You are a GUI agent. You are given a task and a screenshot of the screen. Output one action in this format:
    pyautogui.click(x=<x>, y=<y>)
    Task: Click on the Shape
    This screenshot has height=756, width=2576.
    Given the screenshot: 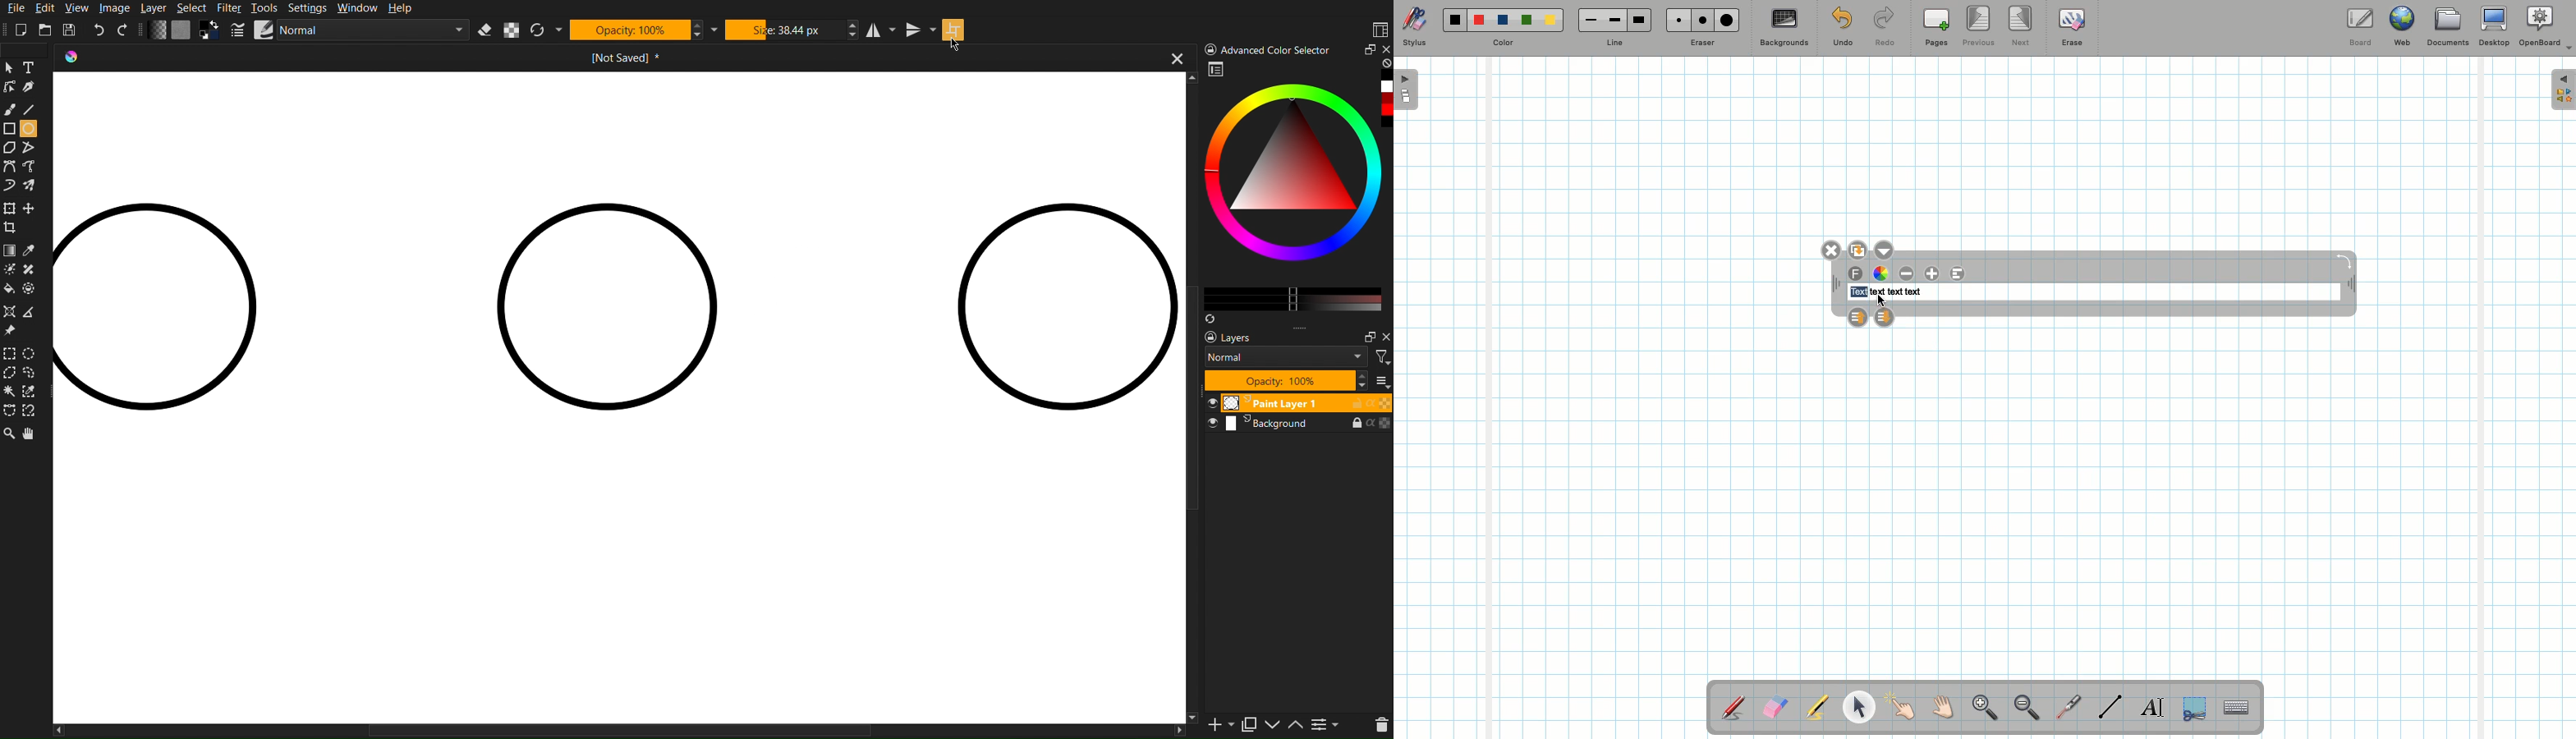 What is the action you would take?
    pyautogui.click(x=28, y=288)
    